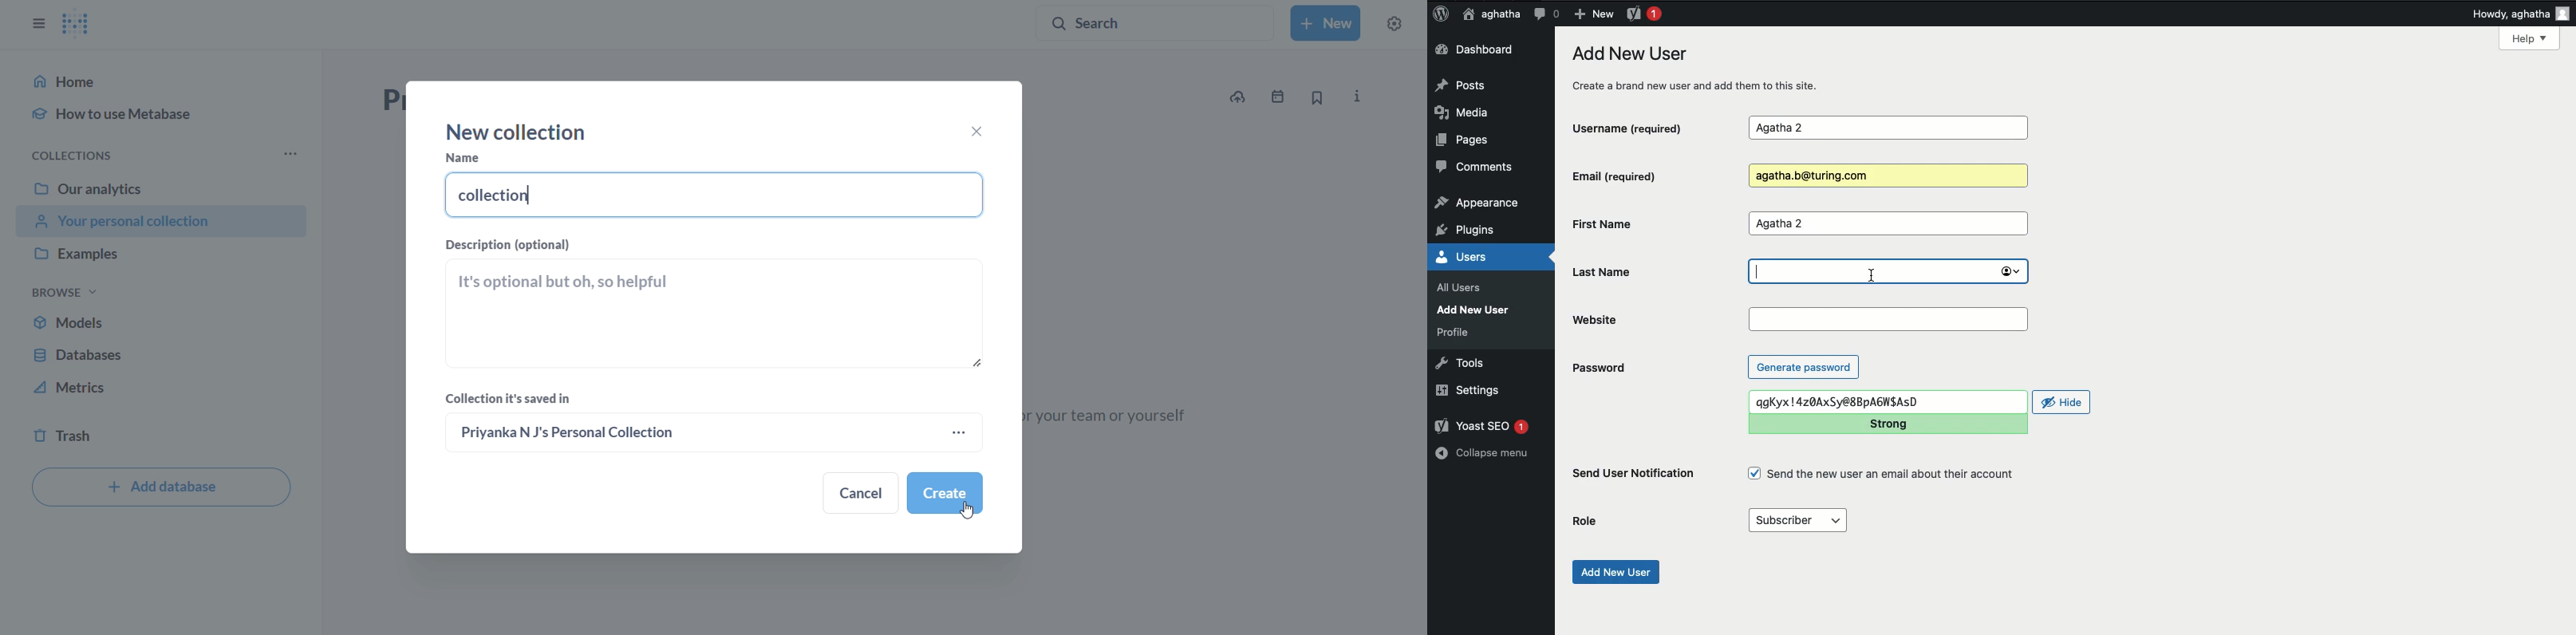 This screenshot has width=2576, height=644. I want to click on Generate password, so click(1804, 366).